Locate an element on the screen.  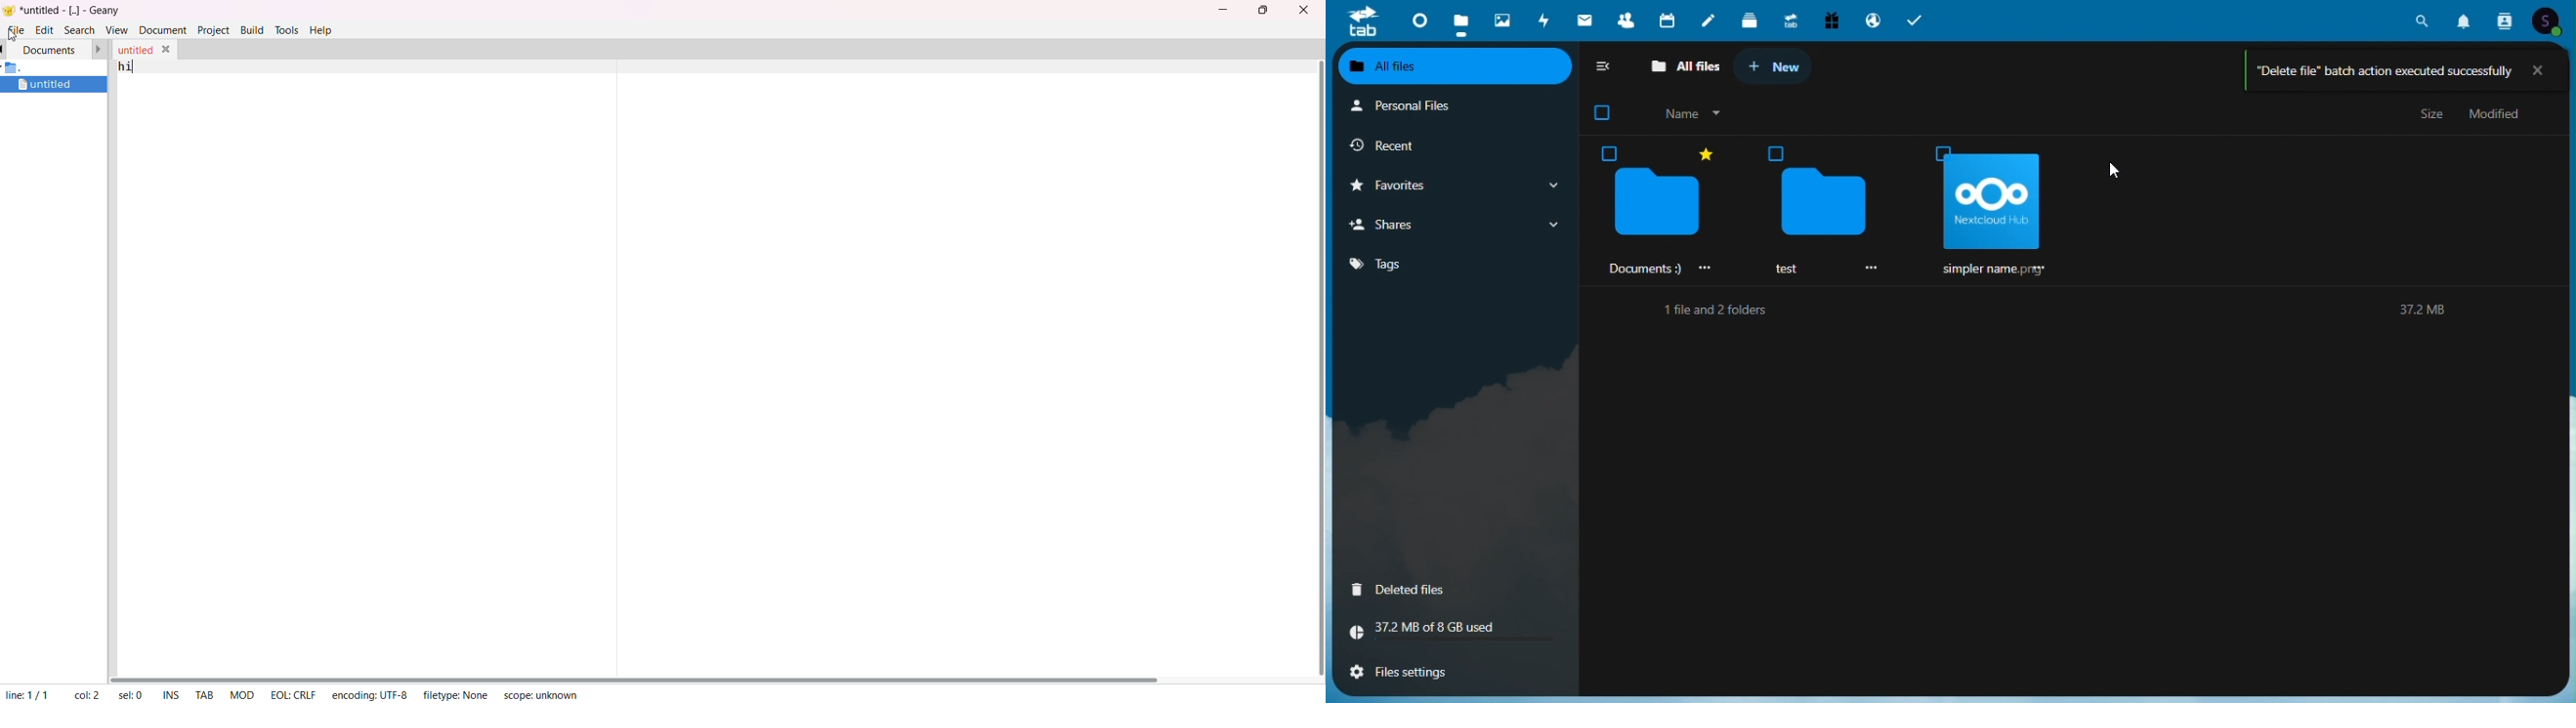
File deletion confirmation is located at coordinates (2399, 70).